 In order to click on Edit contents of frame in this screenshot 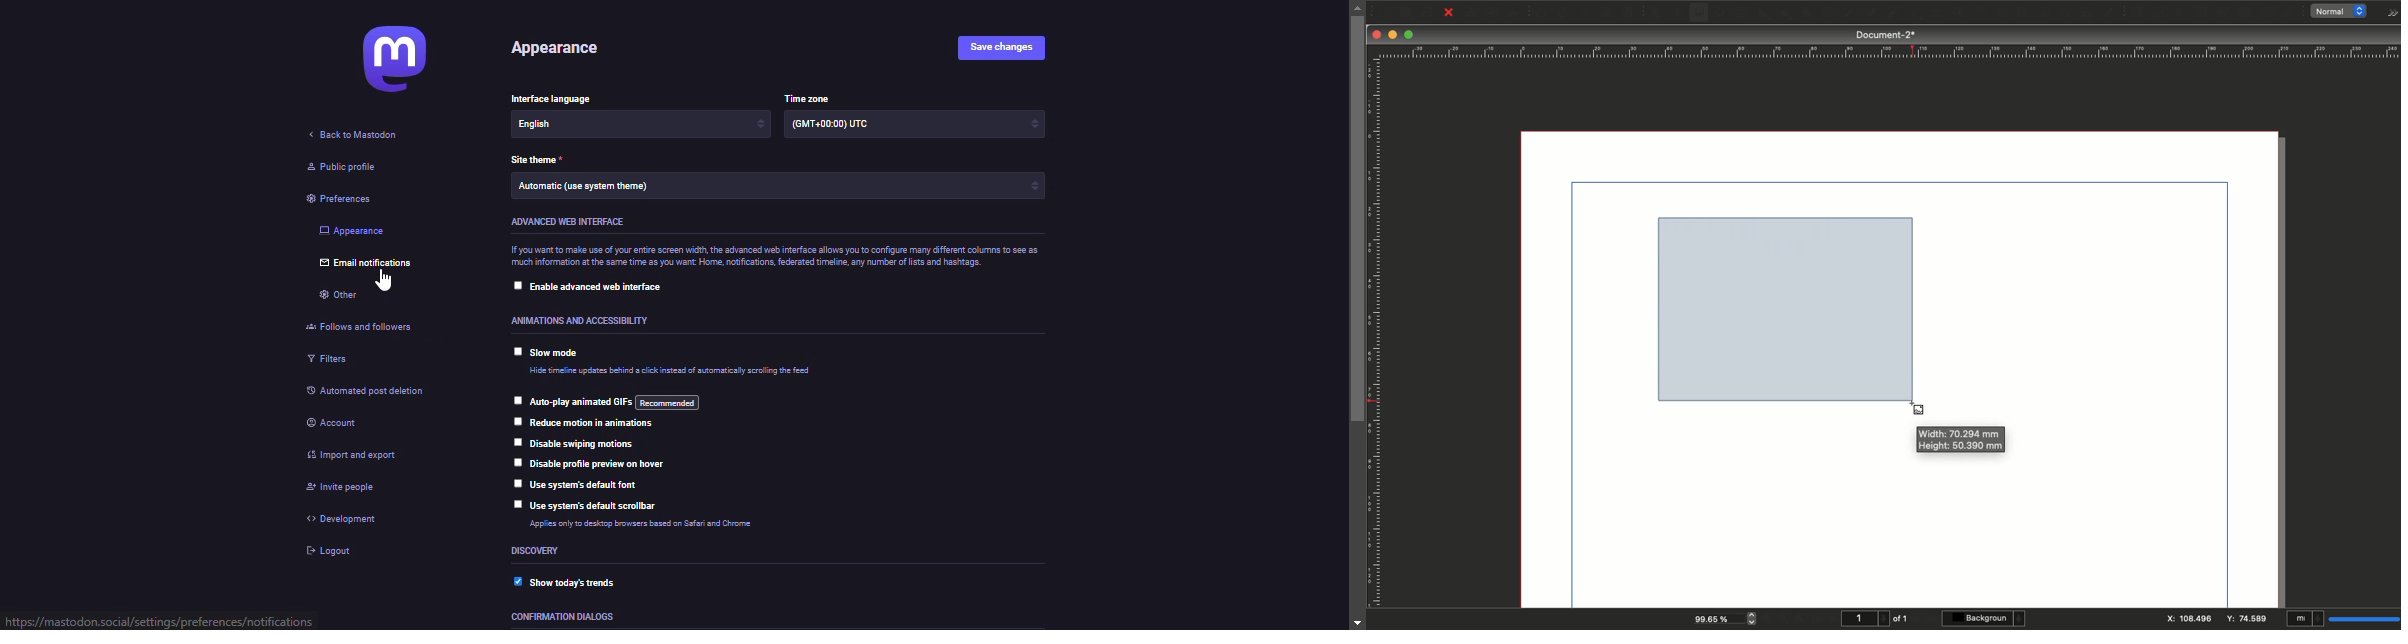, I will do `click(1965, 14)`.